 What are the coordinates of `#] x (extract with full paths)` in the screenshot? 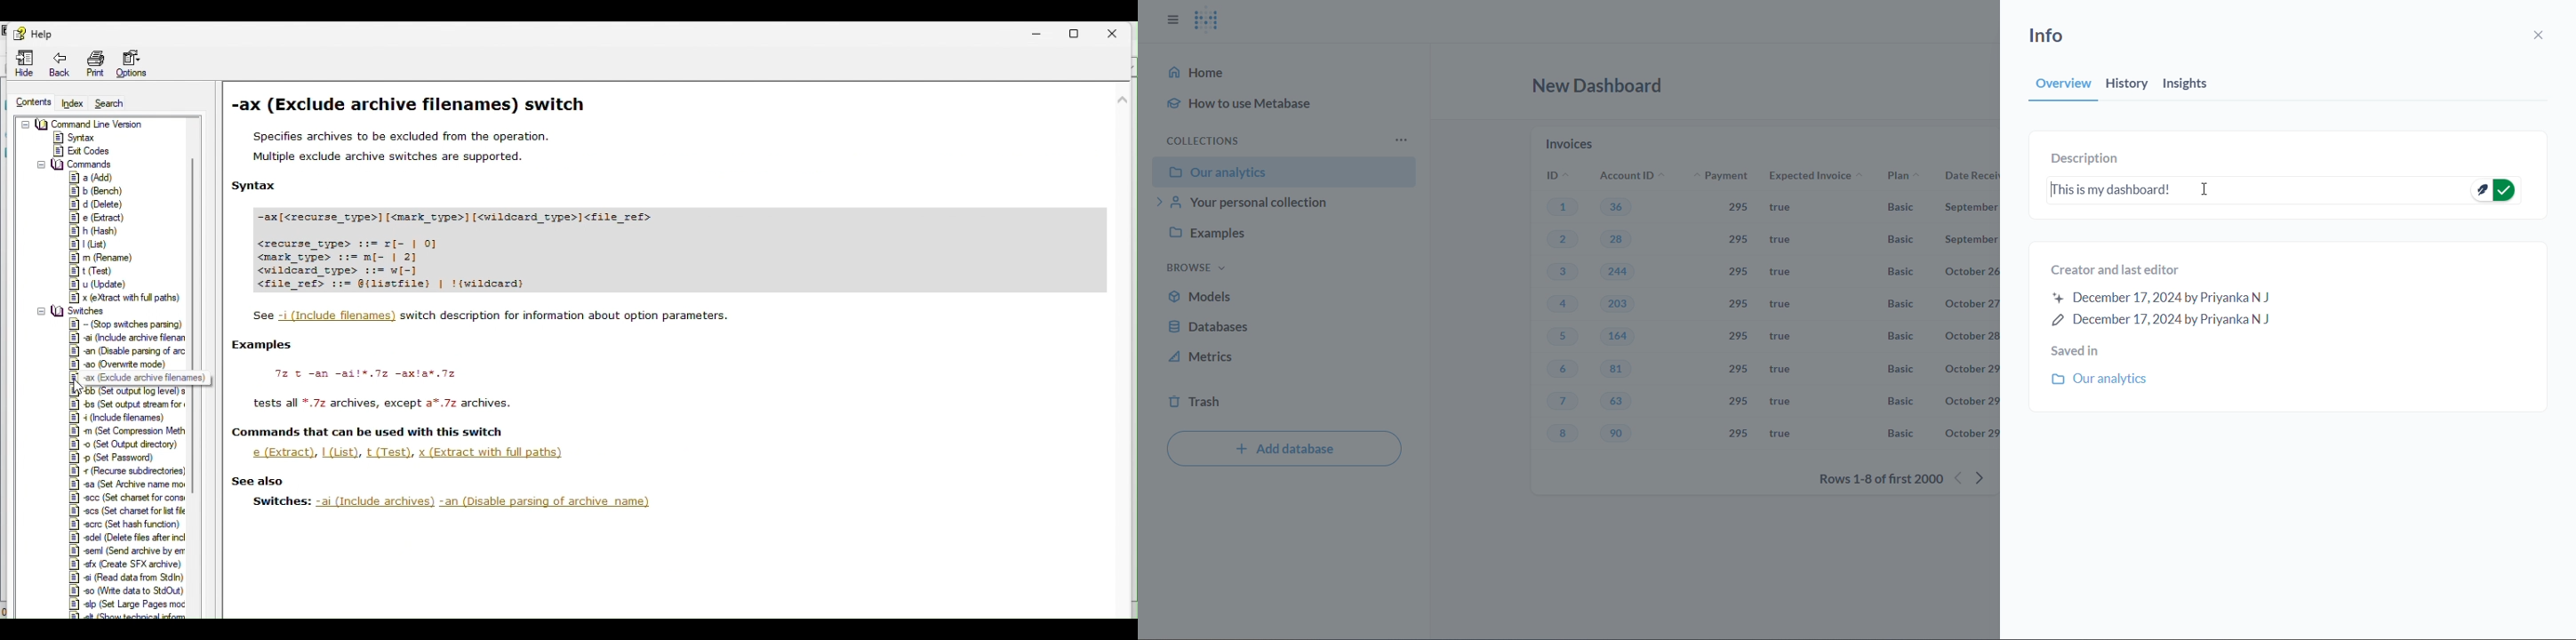 It's located at (127, 298).